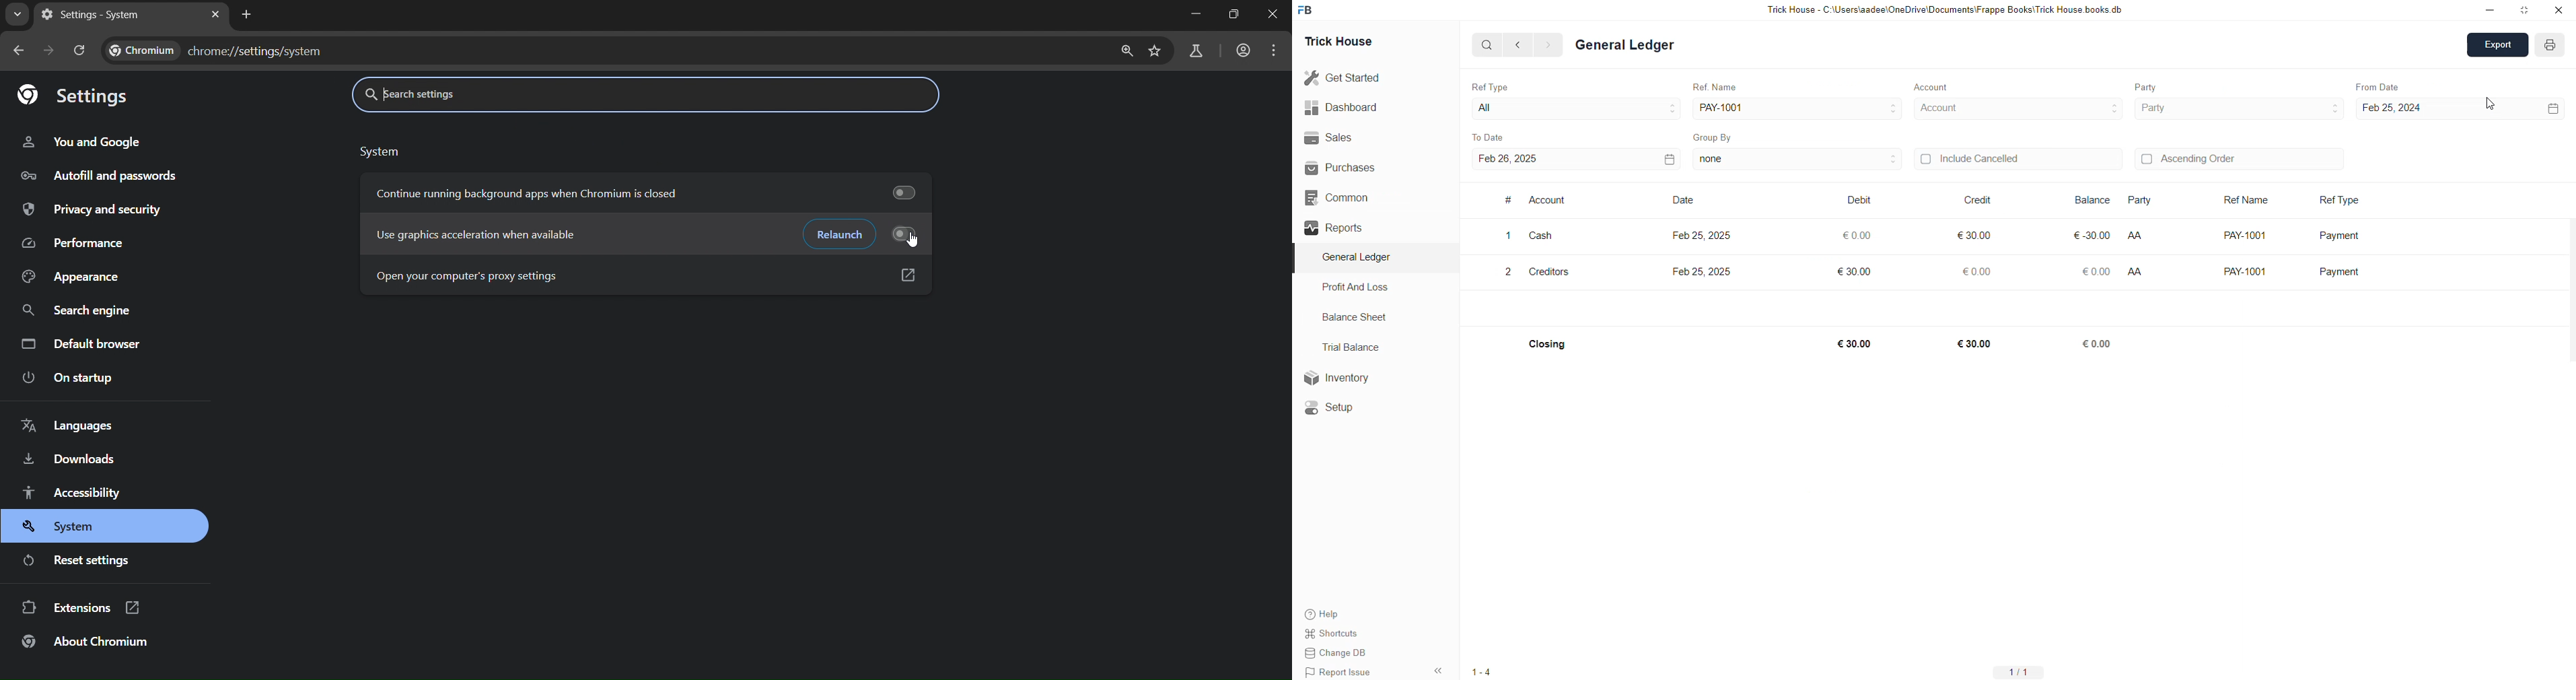 The height and width of the screenshot is (700, 2576). Describe the element at coordinates (2247, 268) in the screenshot. I see `PAY-1001` at that location.